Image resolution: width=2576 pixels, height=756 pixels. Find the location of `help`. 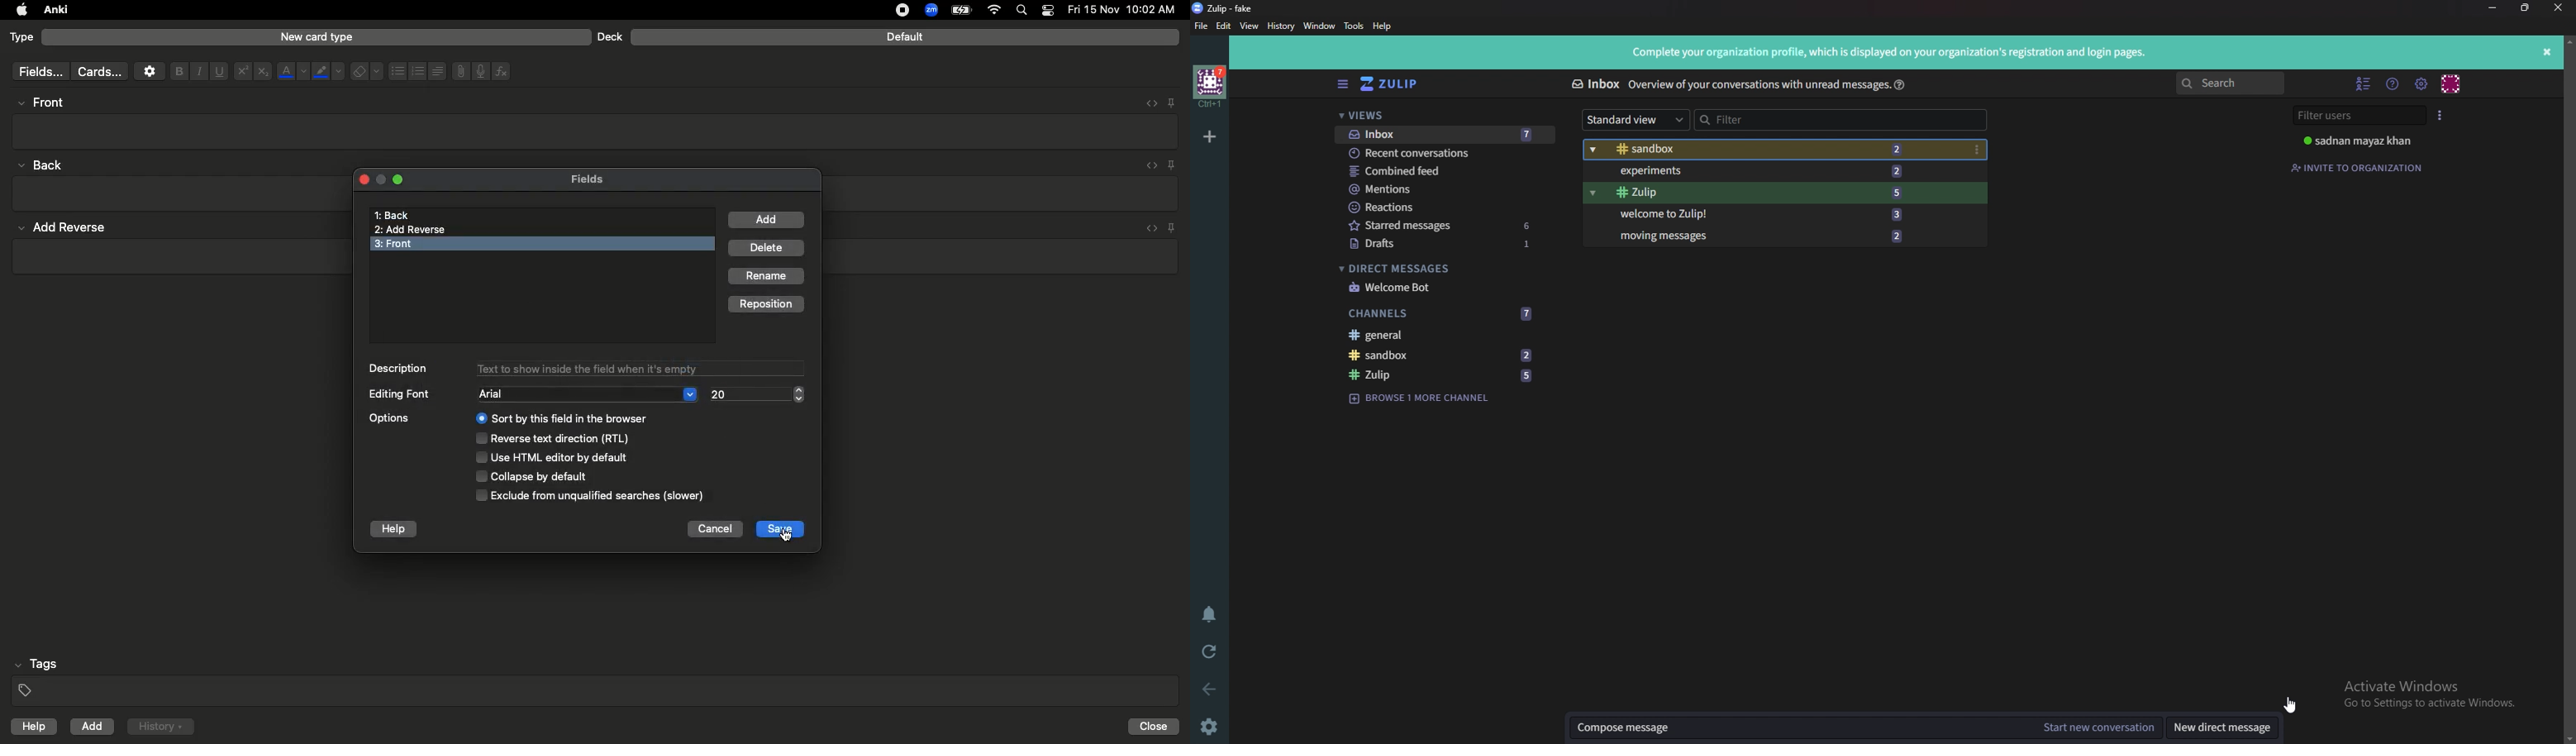

help is located at coordinates (31, 728).